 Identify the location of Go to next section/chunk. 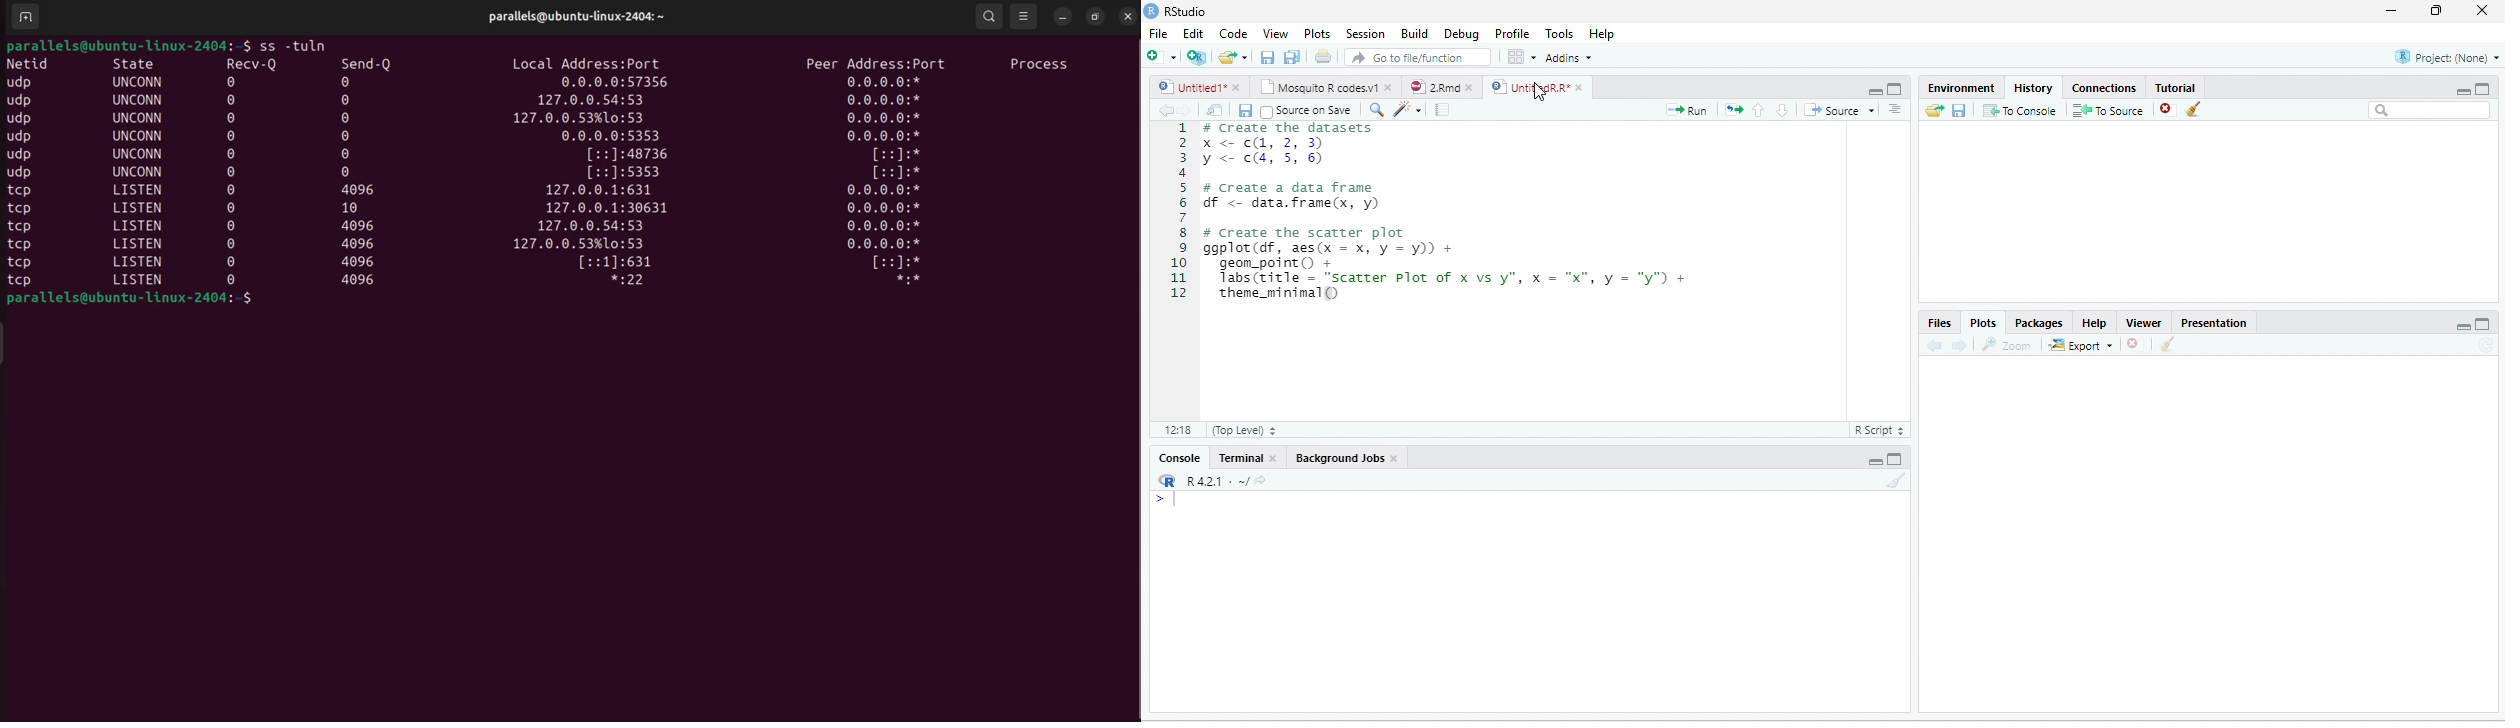
(1782, 110).